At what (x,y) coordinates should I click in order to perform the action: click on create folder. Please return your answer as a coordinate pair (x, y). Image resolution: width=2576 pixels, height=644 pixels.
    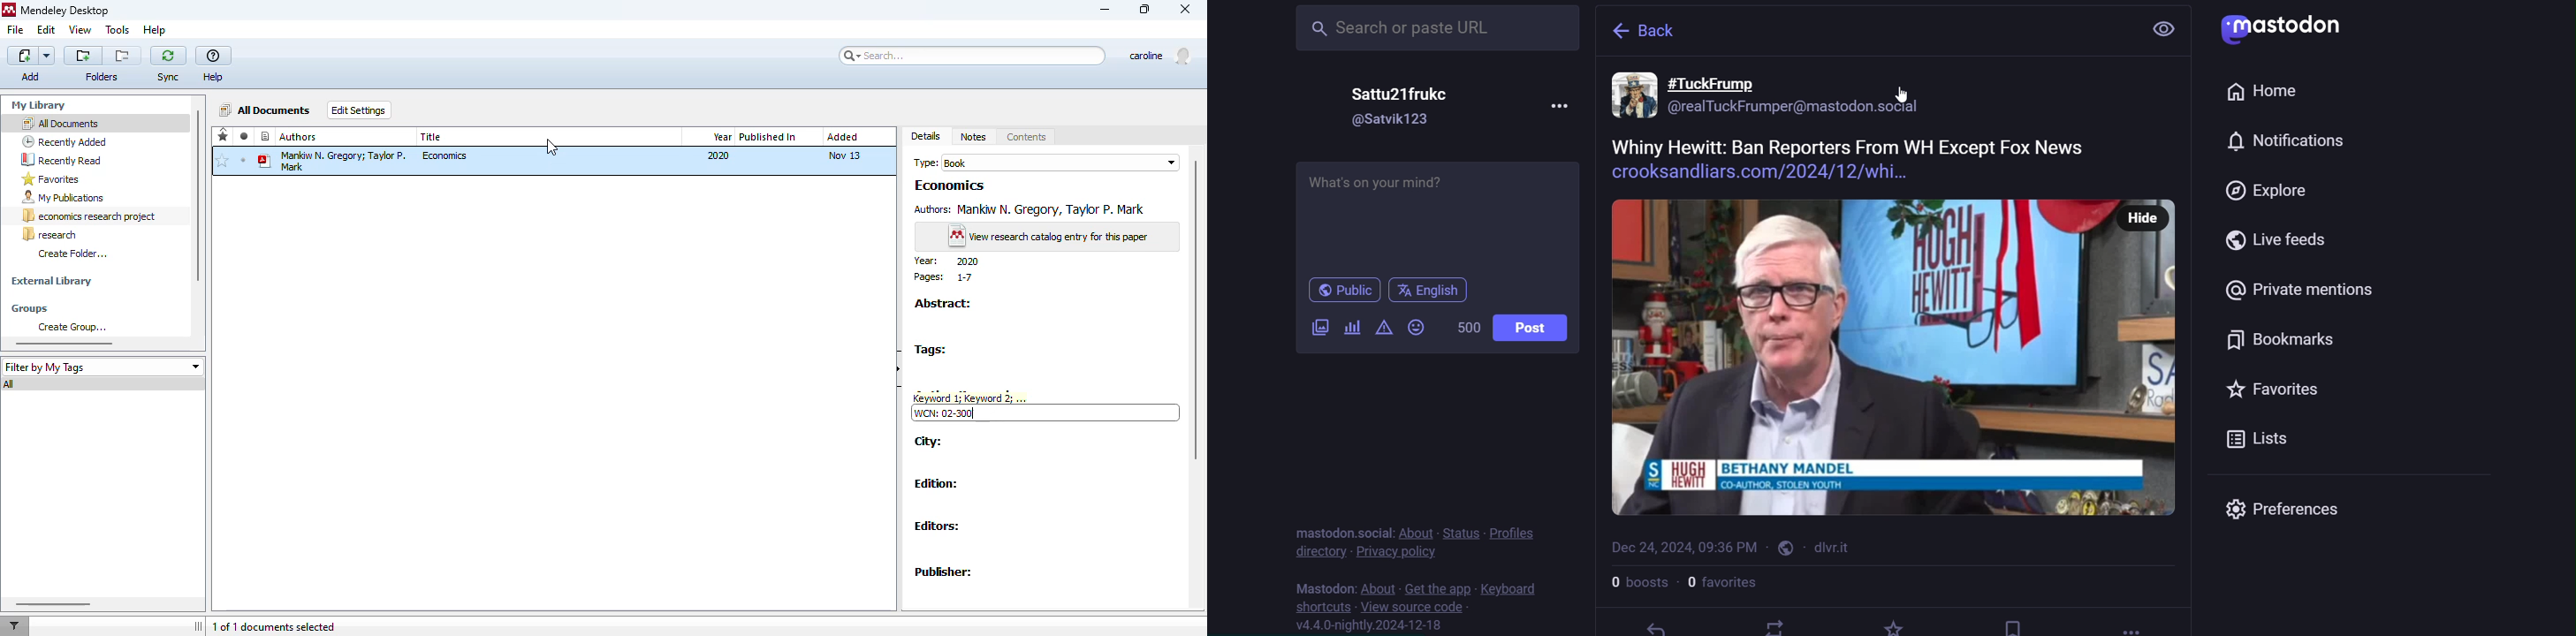
    Looking at the image, I should click on (75, 254).